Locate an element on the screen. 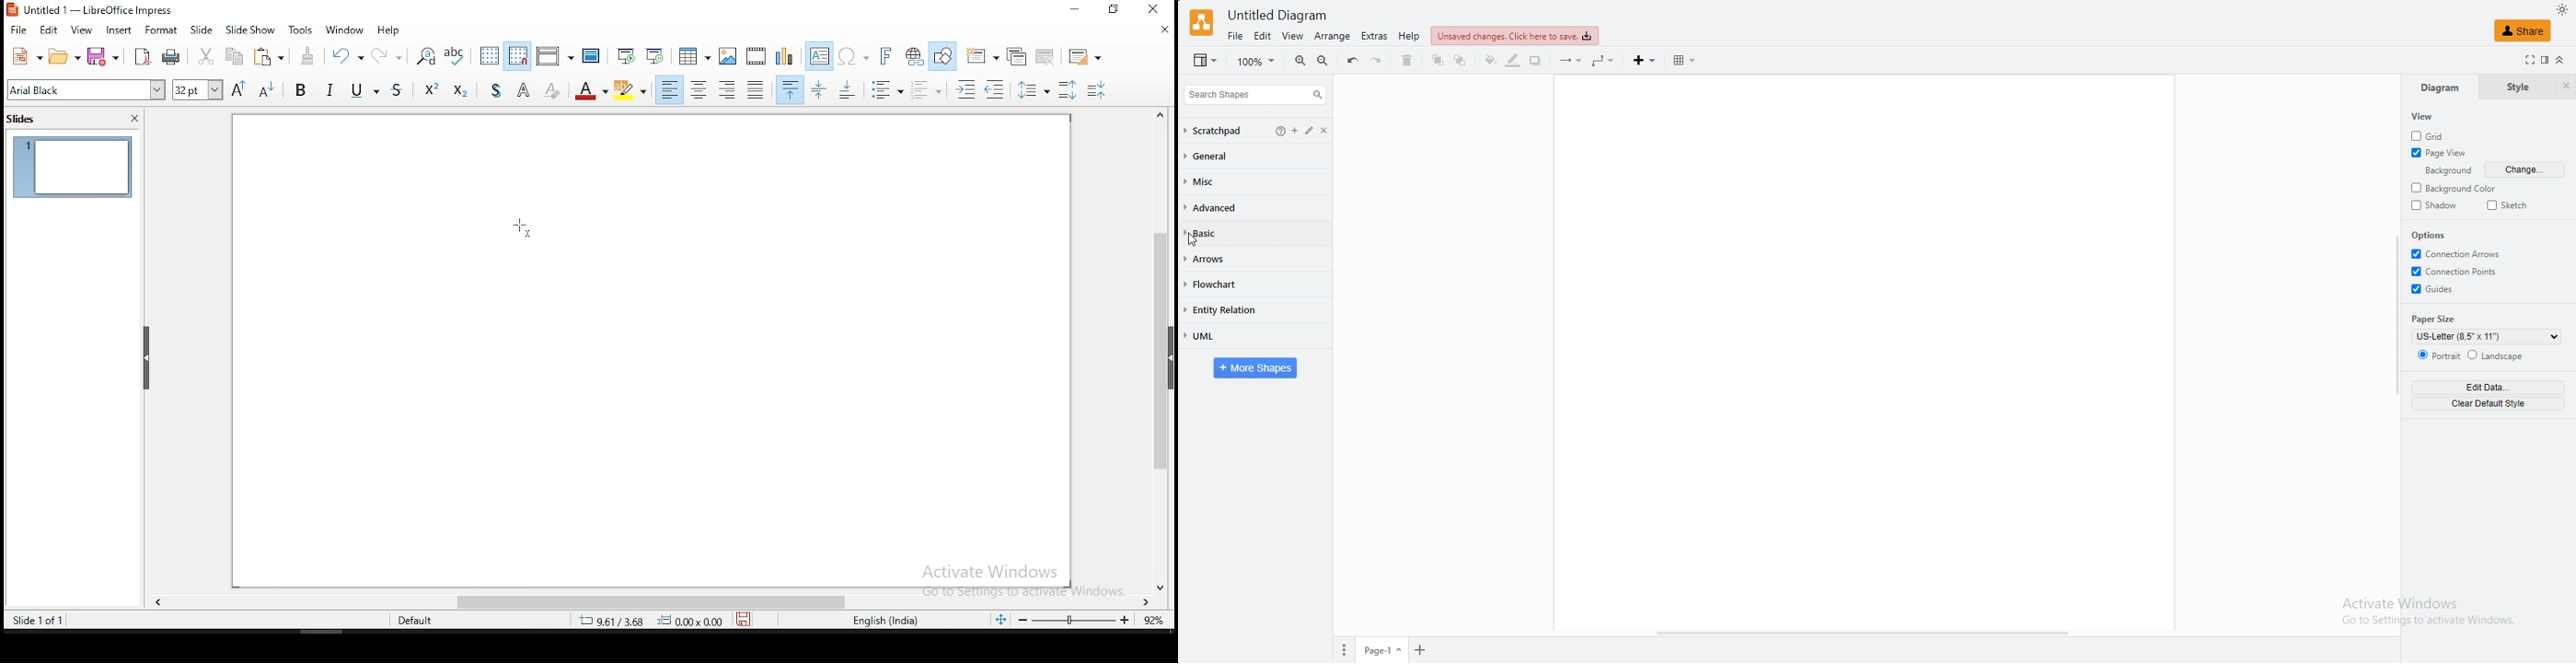 This screenshot has height=672, width=2576. save is located at coordinates (744, 619).